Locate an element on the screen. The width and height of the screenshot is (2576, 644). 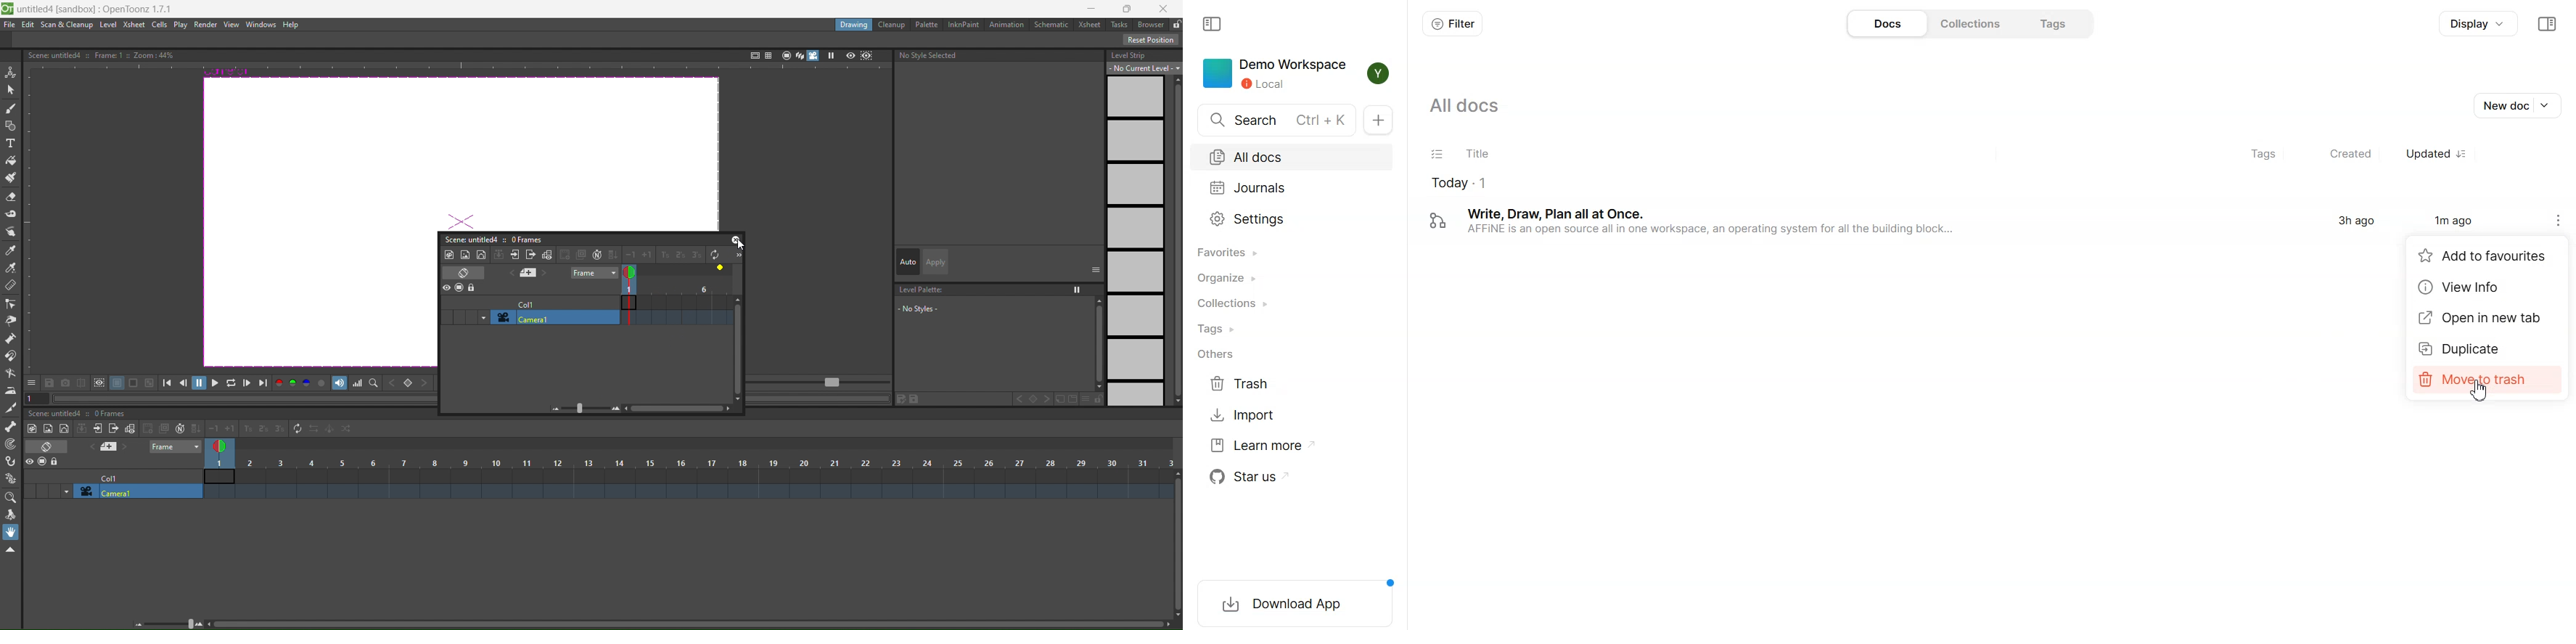
xsheet is located at coordinates (133, 24).